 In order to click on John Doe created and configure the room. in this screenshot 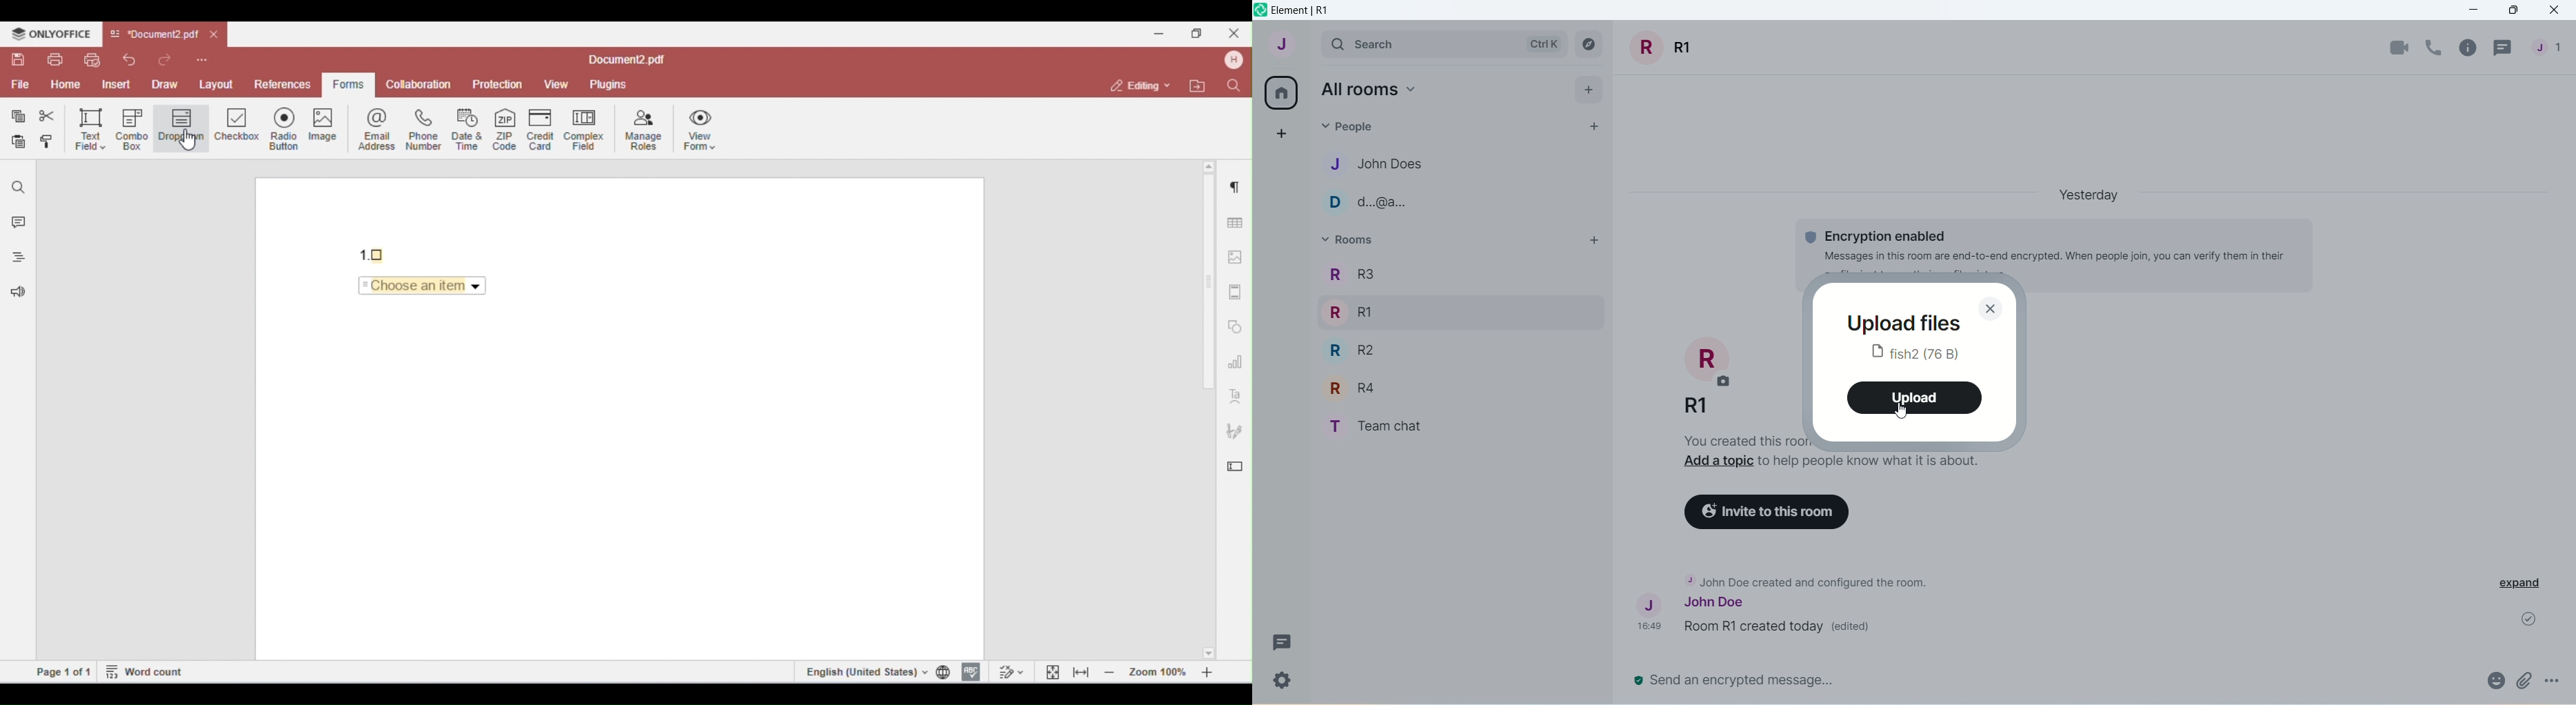, I will do `click(1808, 583)`.